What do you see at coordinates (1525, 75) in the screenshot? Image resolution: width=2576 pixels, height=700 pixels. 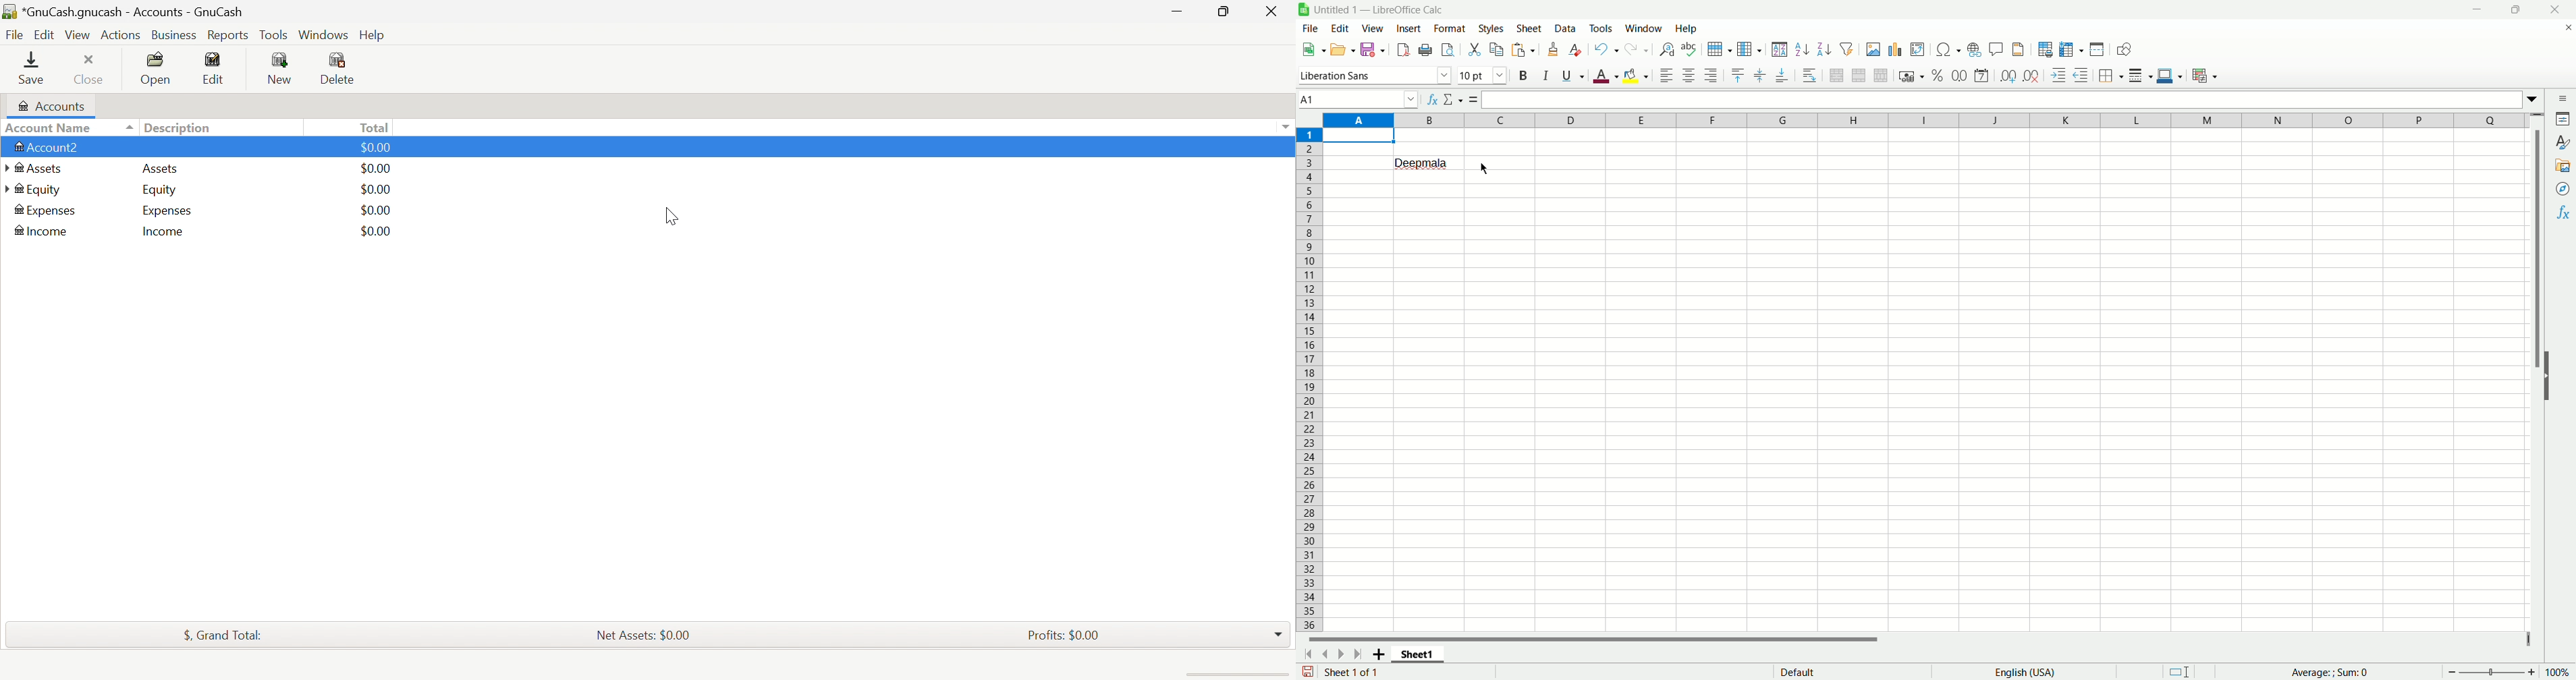 I see `Bold` at bounding box center [1525, 75].